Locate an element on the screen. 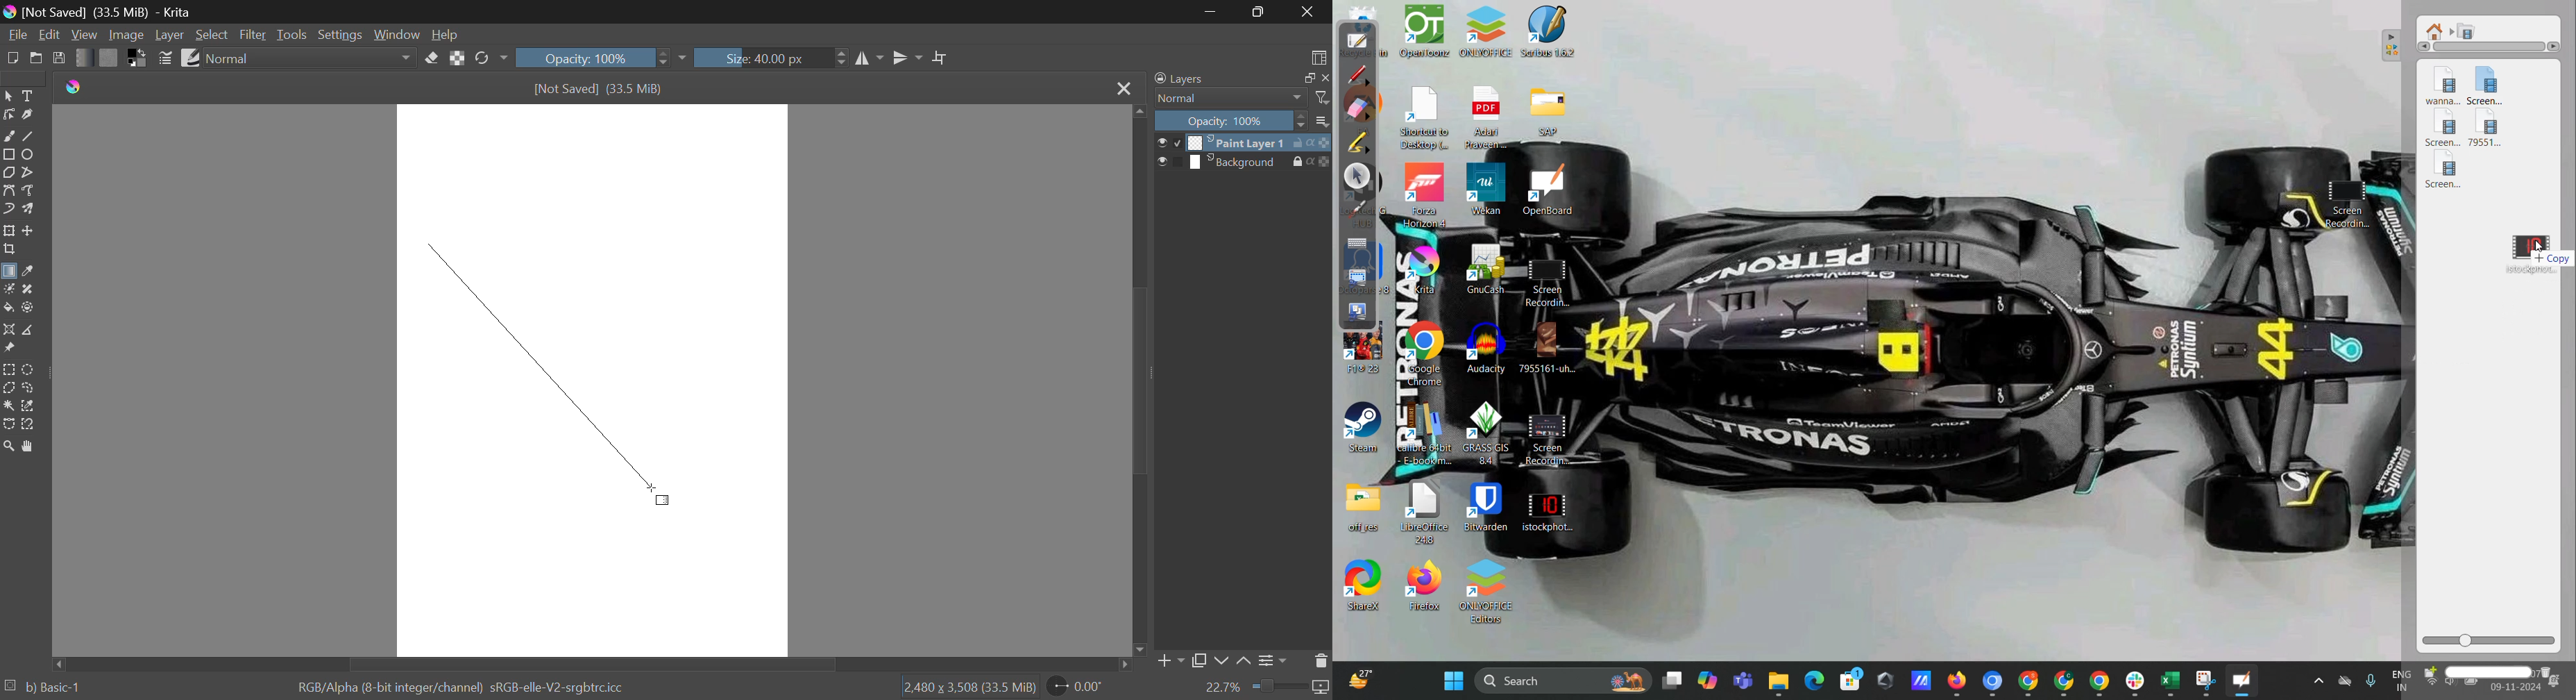 The image size is (2576, 700). Crop Layer is located at coordinates (8, 251).